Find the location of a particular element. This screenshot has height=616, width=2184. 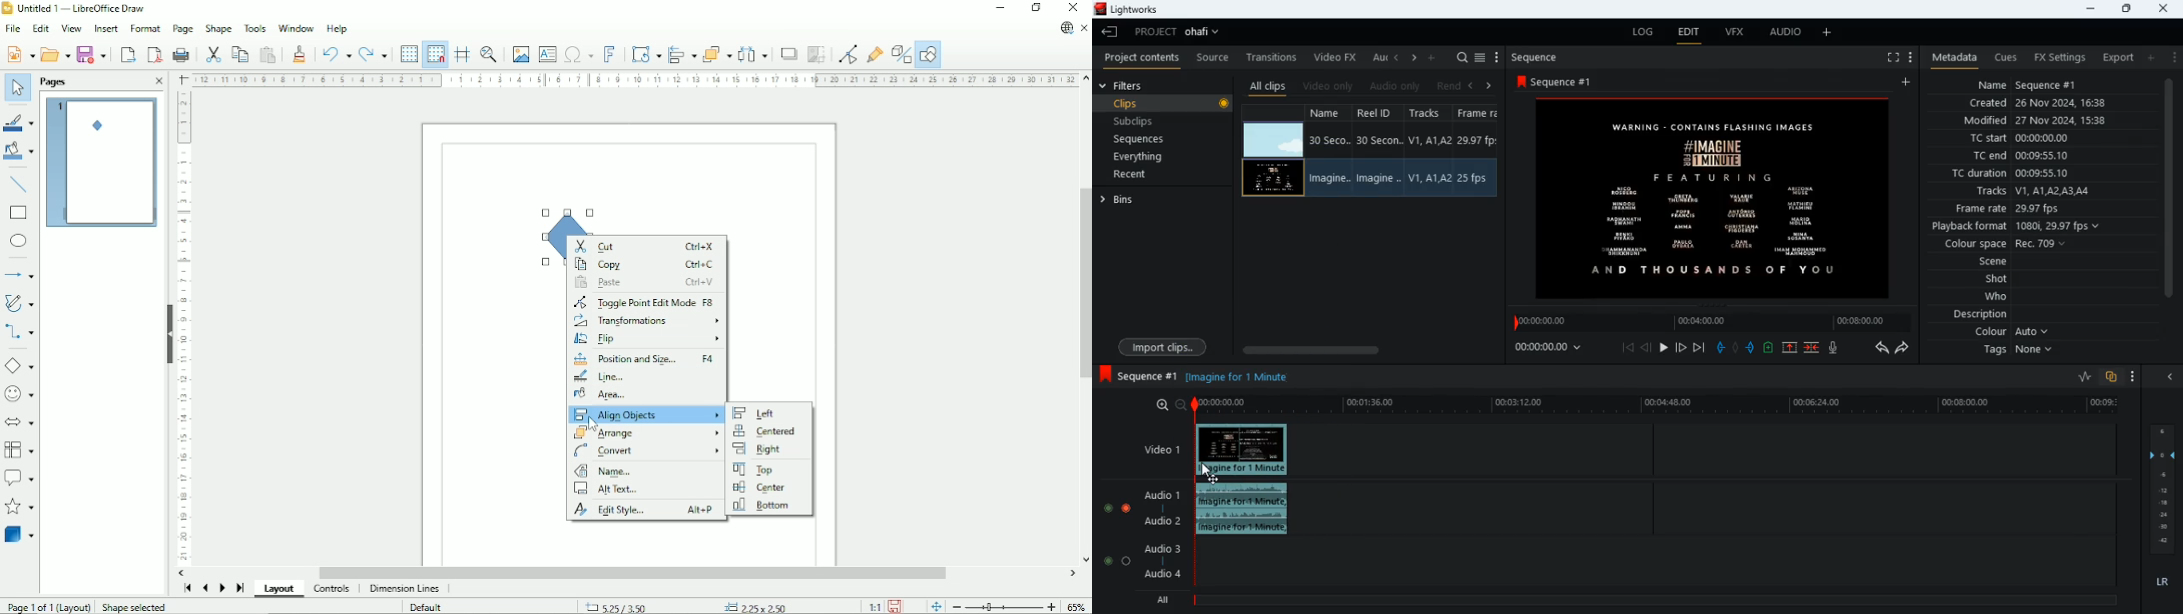

audio selection buttons is located at coordinates (1118, 508).